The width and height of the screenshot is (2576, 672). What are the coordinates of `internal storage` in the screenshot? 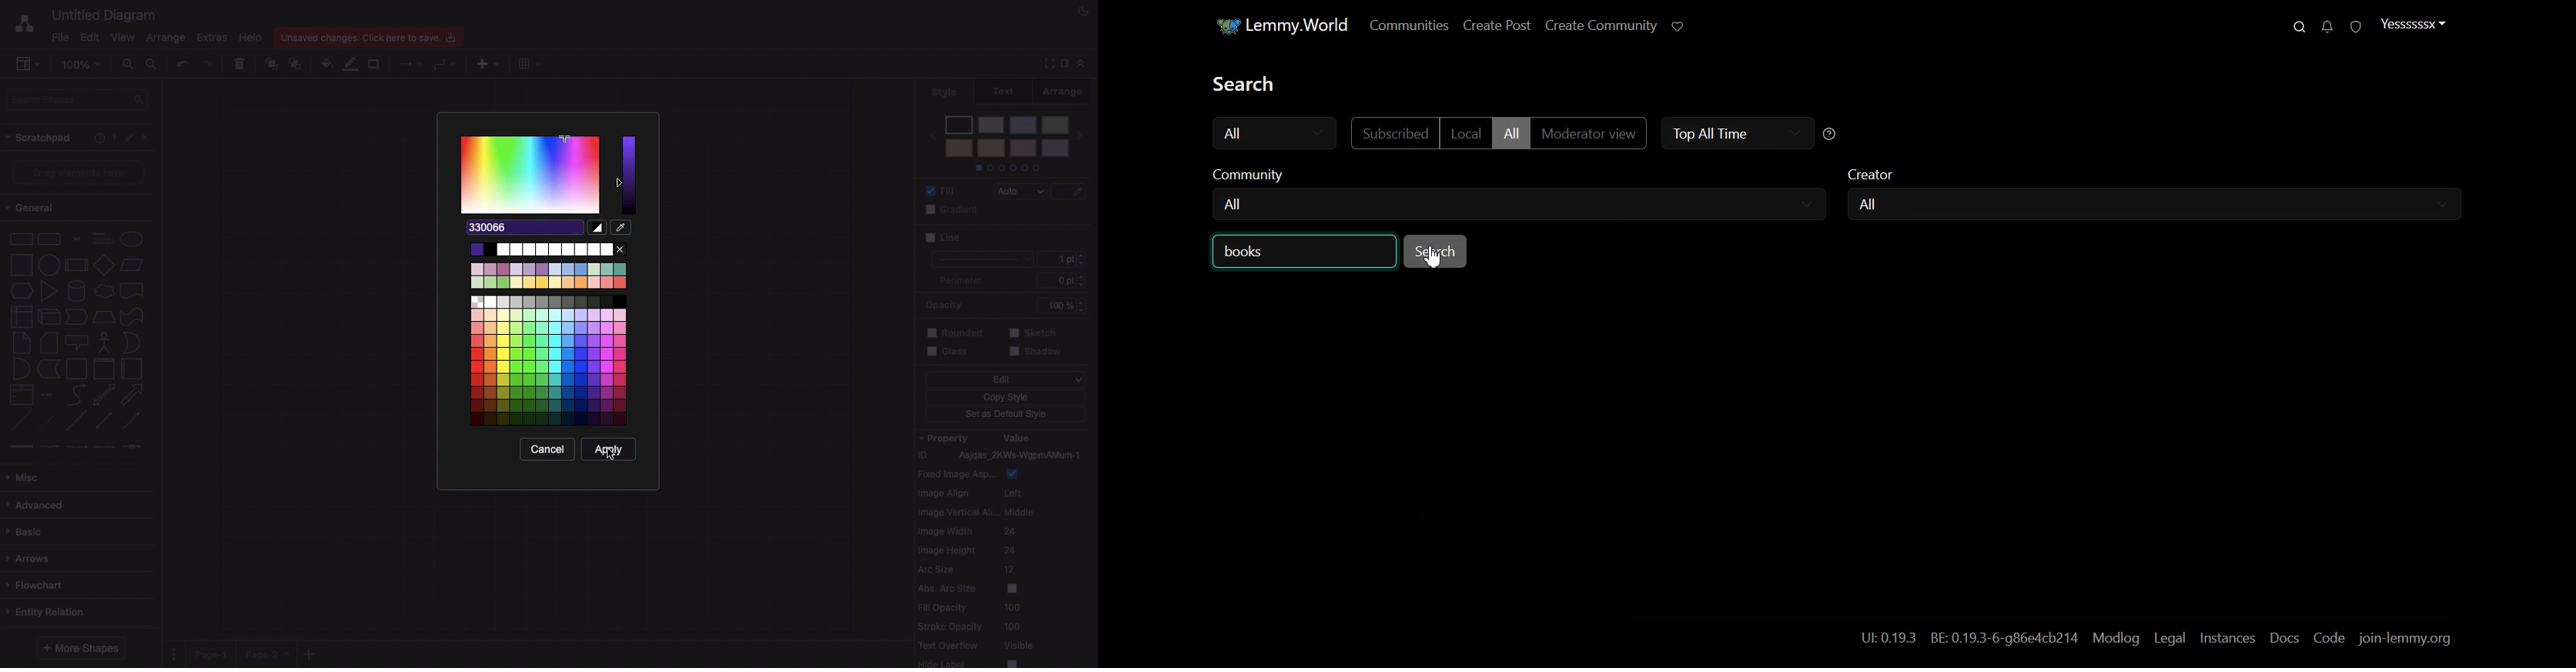 It's located at (20, 316).